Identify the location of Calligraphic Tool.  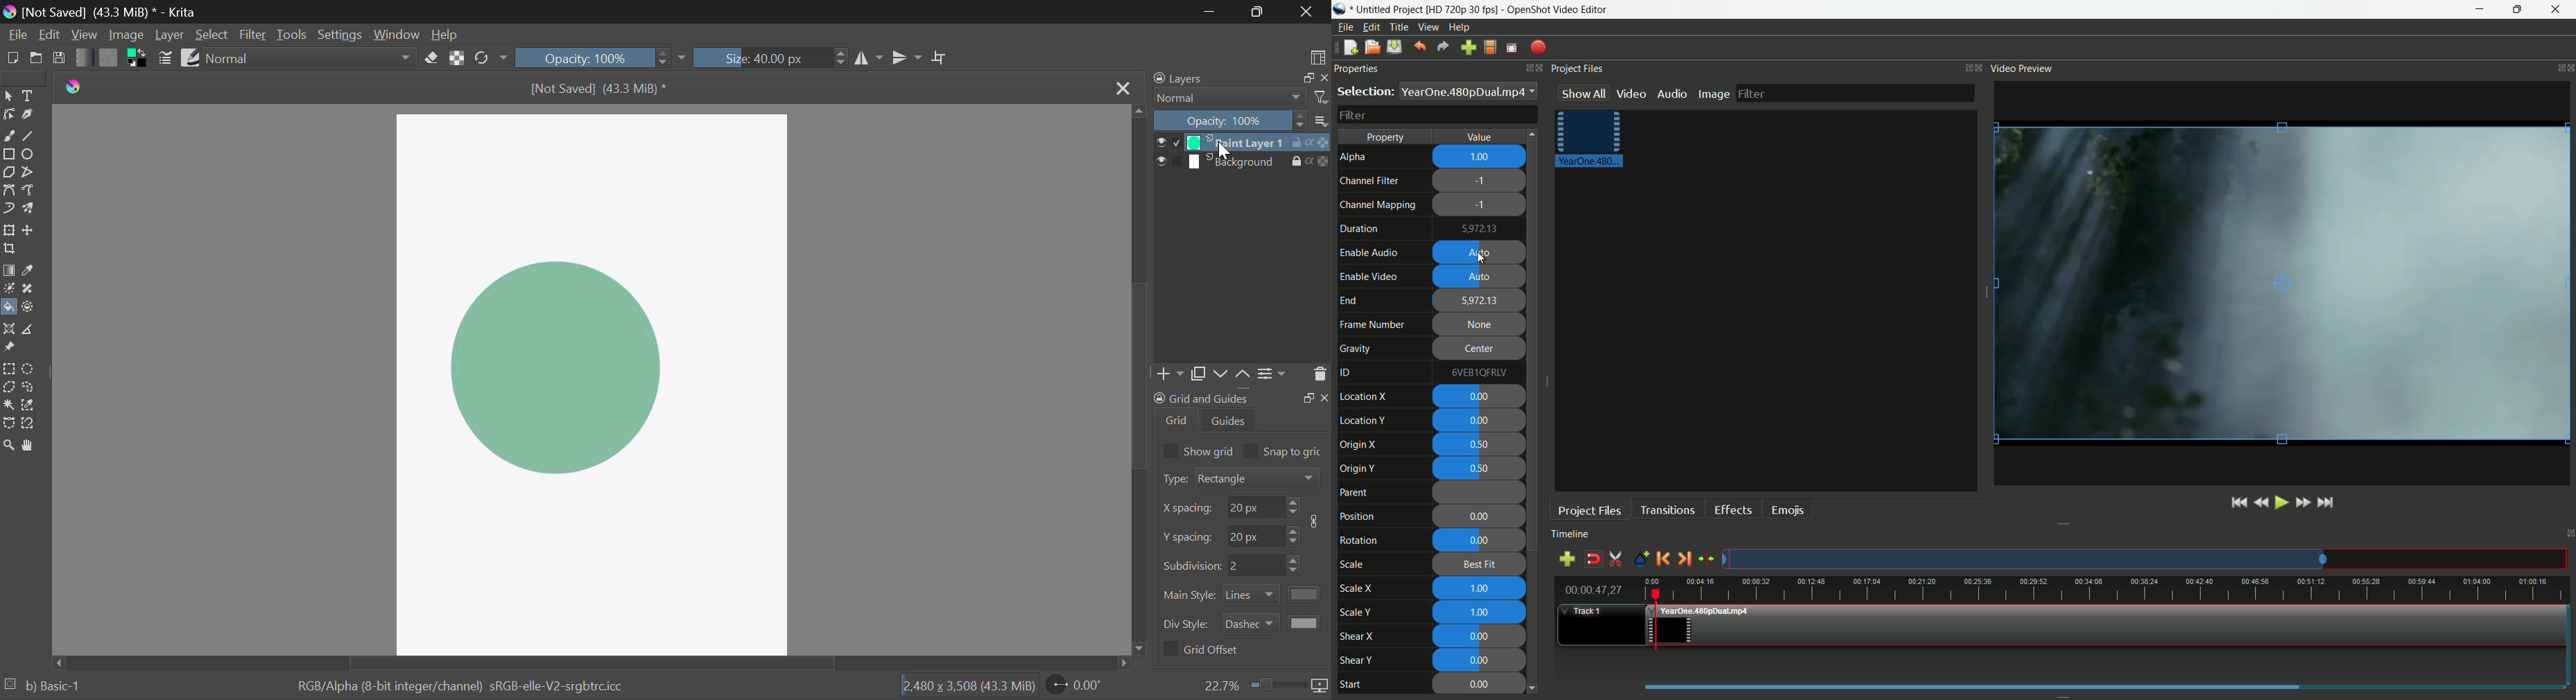
(28, 114).